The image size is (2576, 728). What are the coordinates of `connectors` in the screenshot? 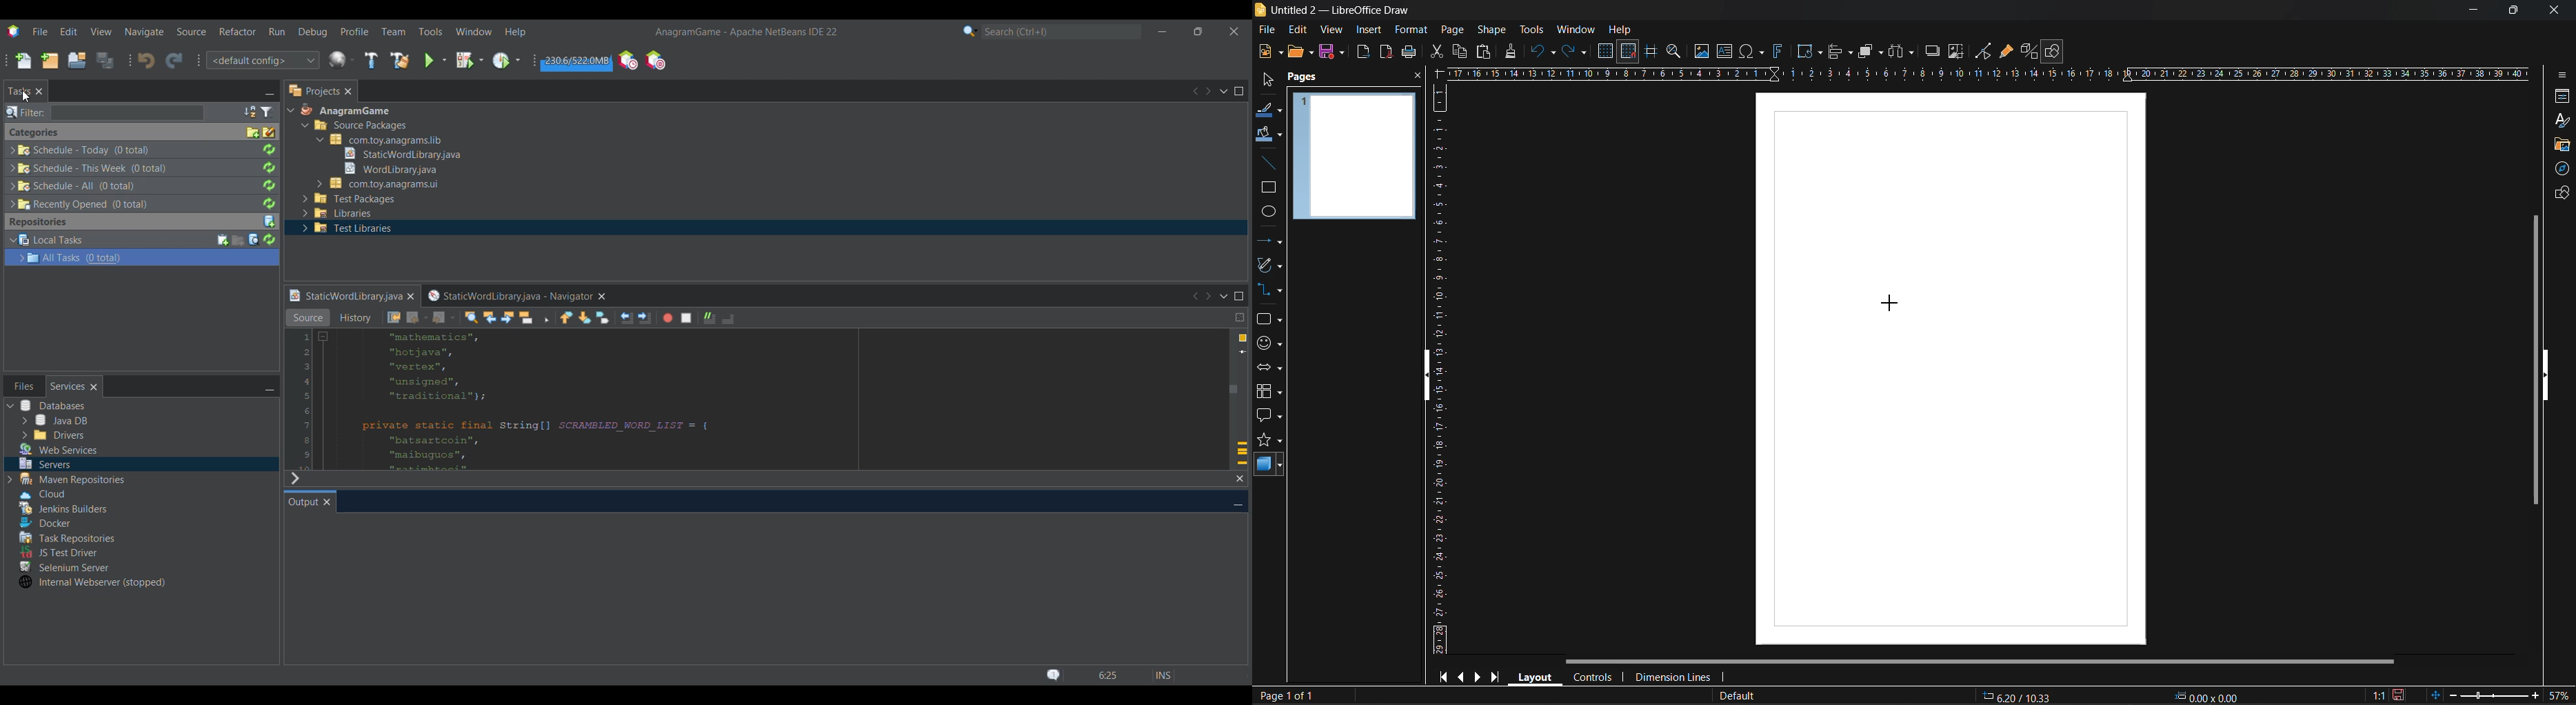 It's located at (1269, 290).